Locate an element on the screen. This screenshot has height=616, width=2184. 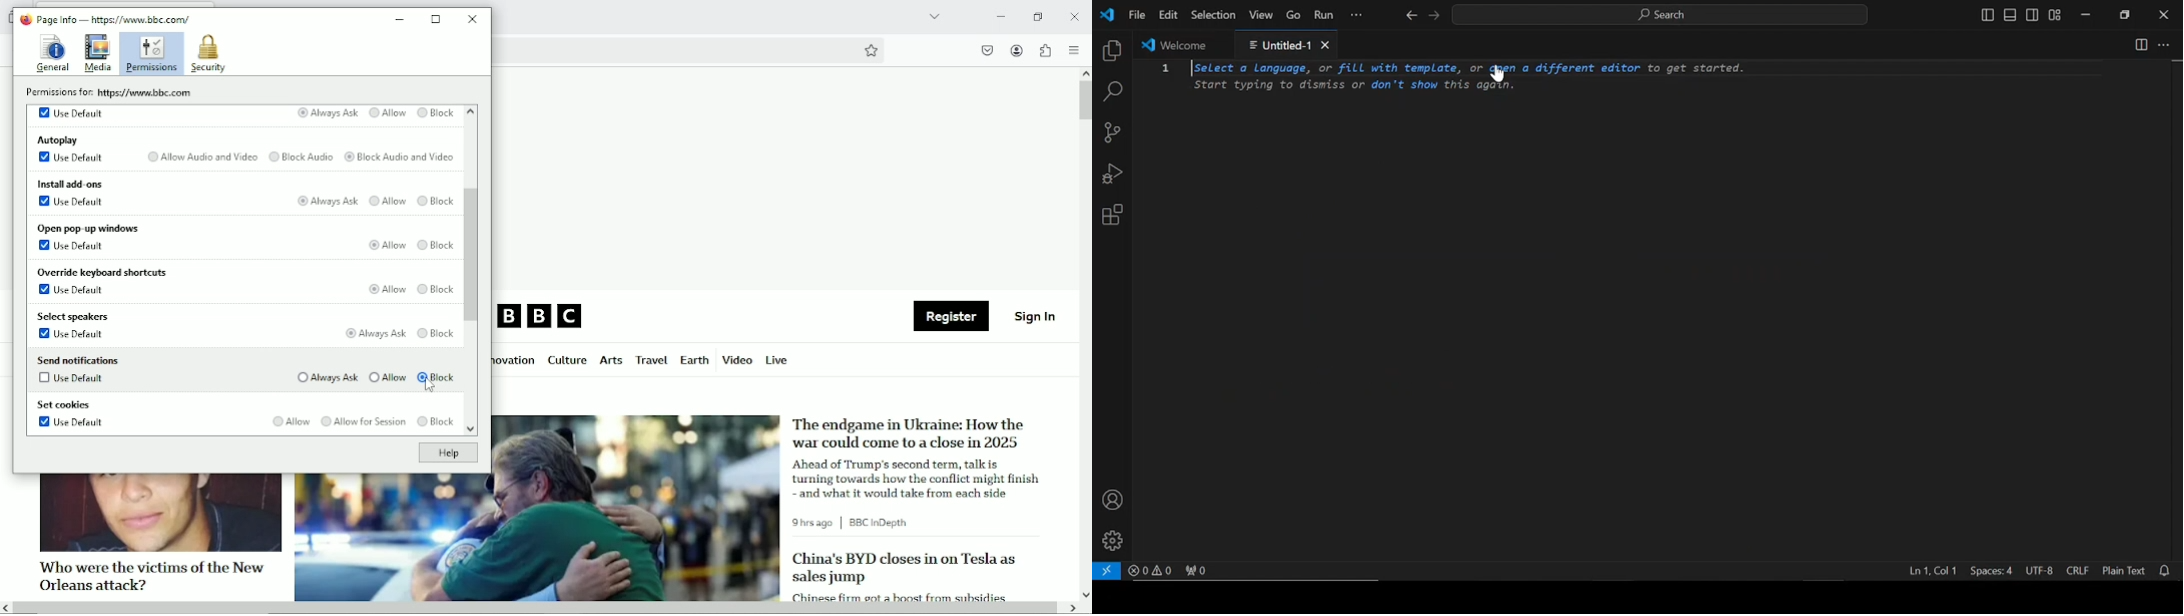
scroll up is located at coordinates (470, 112).